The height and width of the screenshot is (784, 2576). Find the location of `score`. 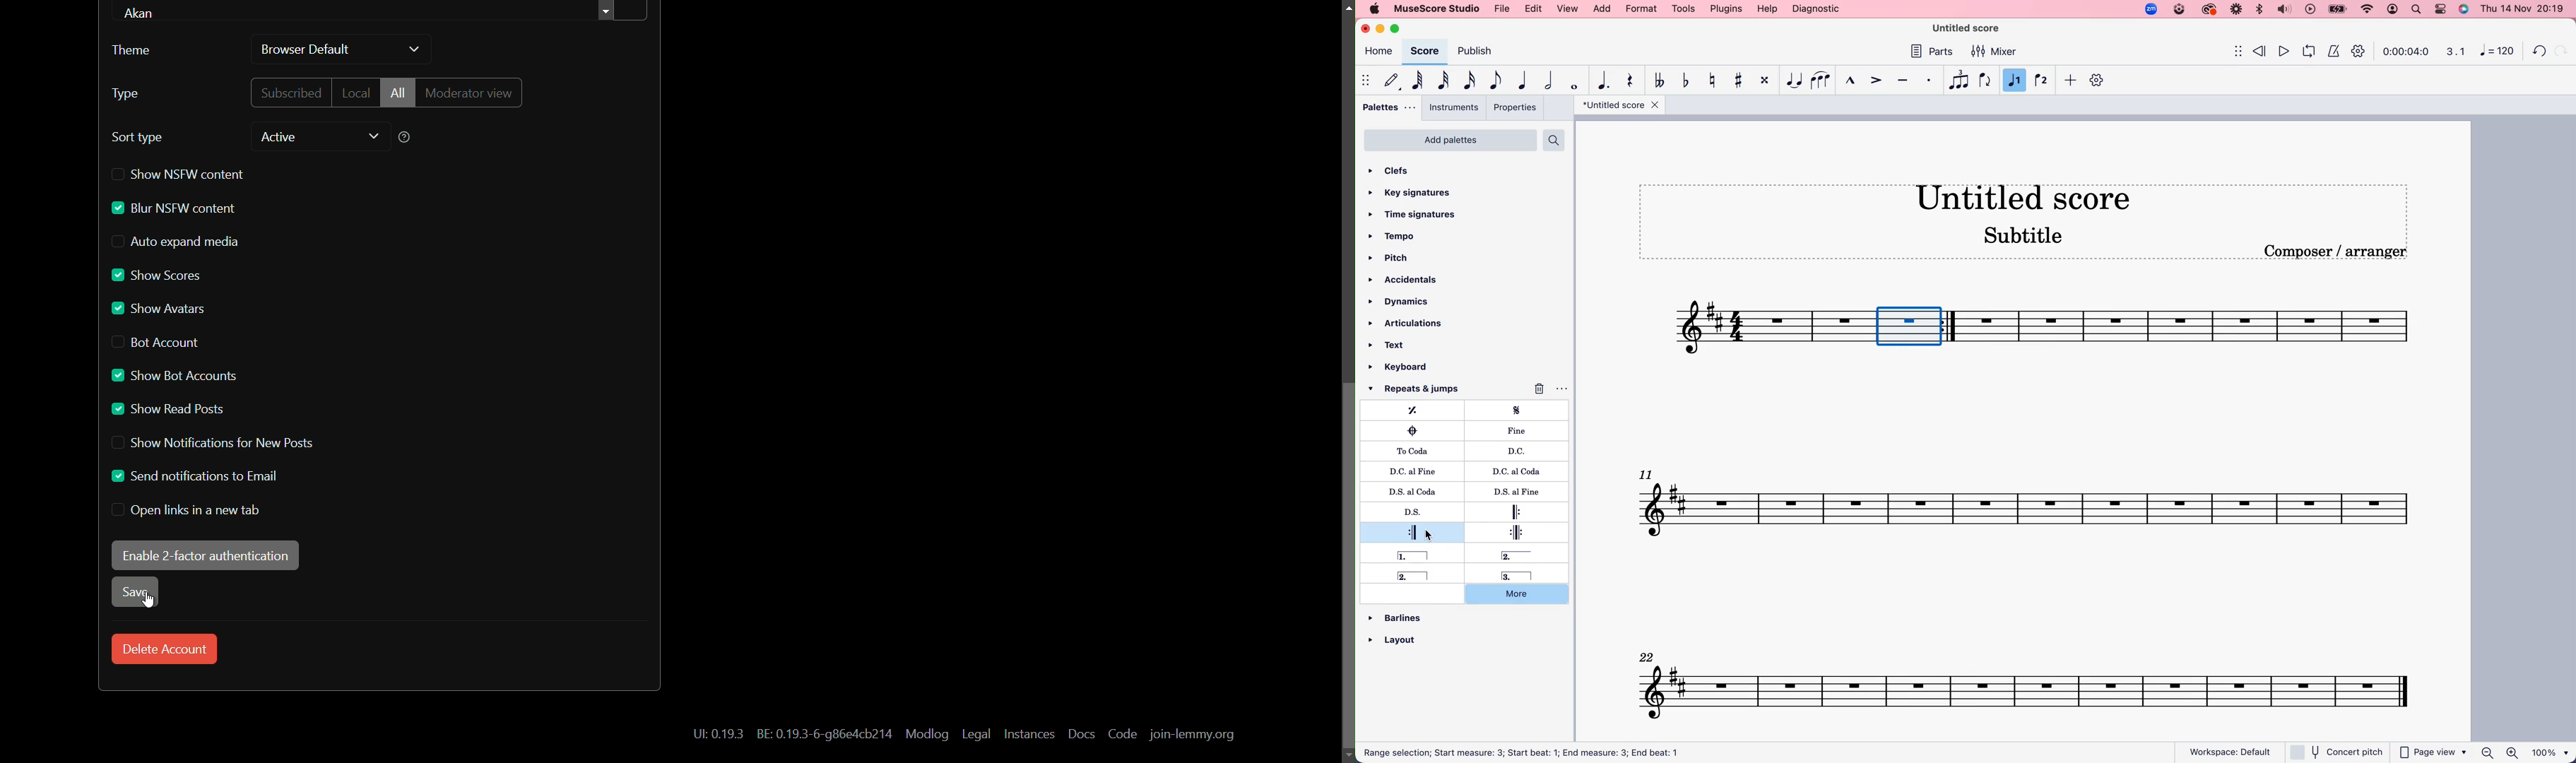

score is located at coordinates (2210, 332).